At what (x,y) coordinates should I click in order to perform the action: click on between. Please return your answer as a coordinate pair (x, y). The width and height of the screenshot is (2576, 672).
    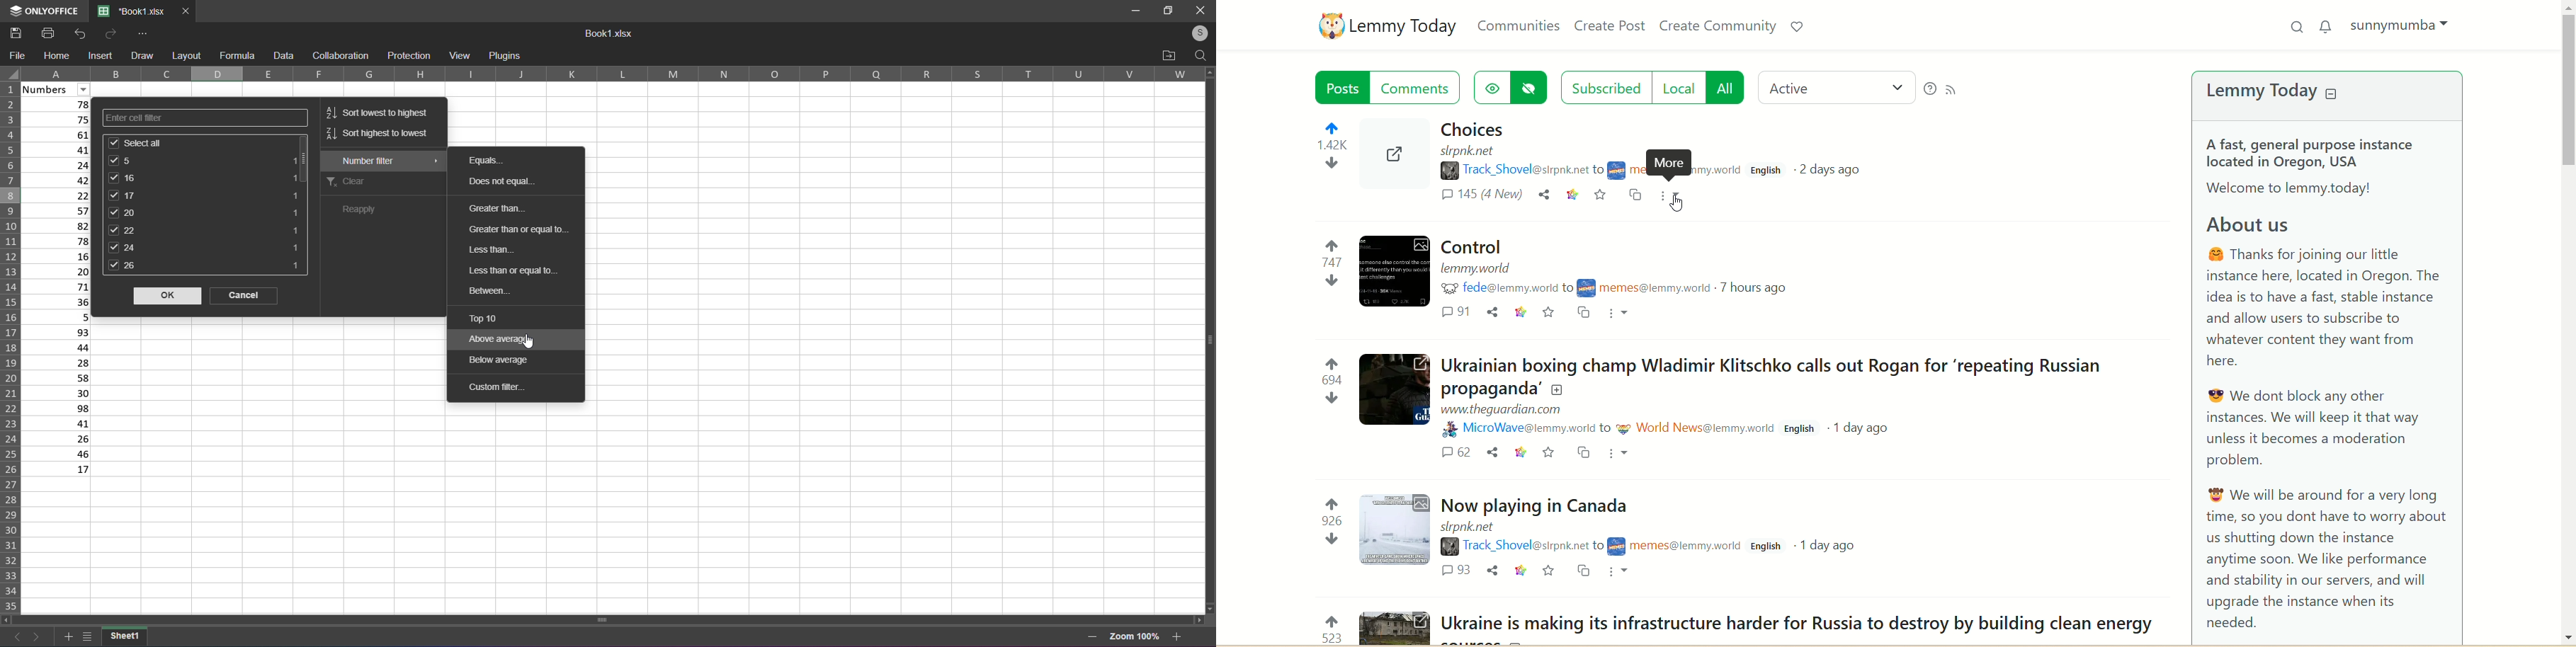
    Looking at the image, I should click on (519, 291).